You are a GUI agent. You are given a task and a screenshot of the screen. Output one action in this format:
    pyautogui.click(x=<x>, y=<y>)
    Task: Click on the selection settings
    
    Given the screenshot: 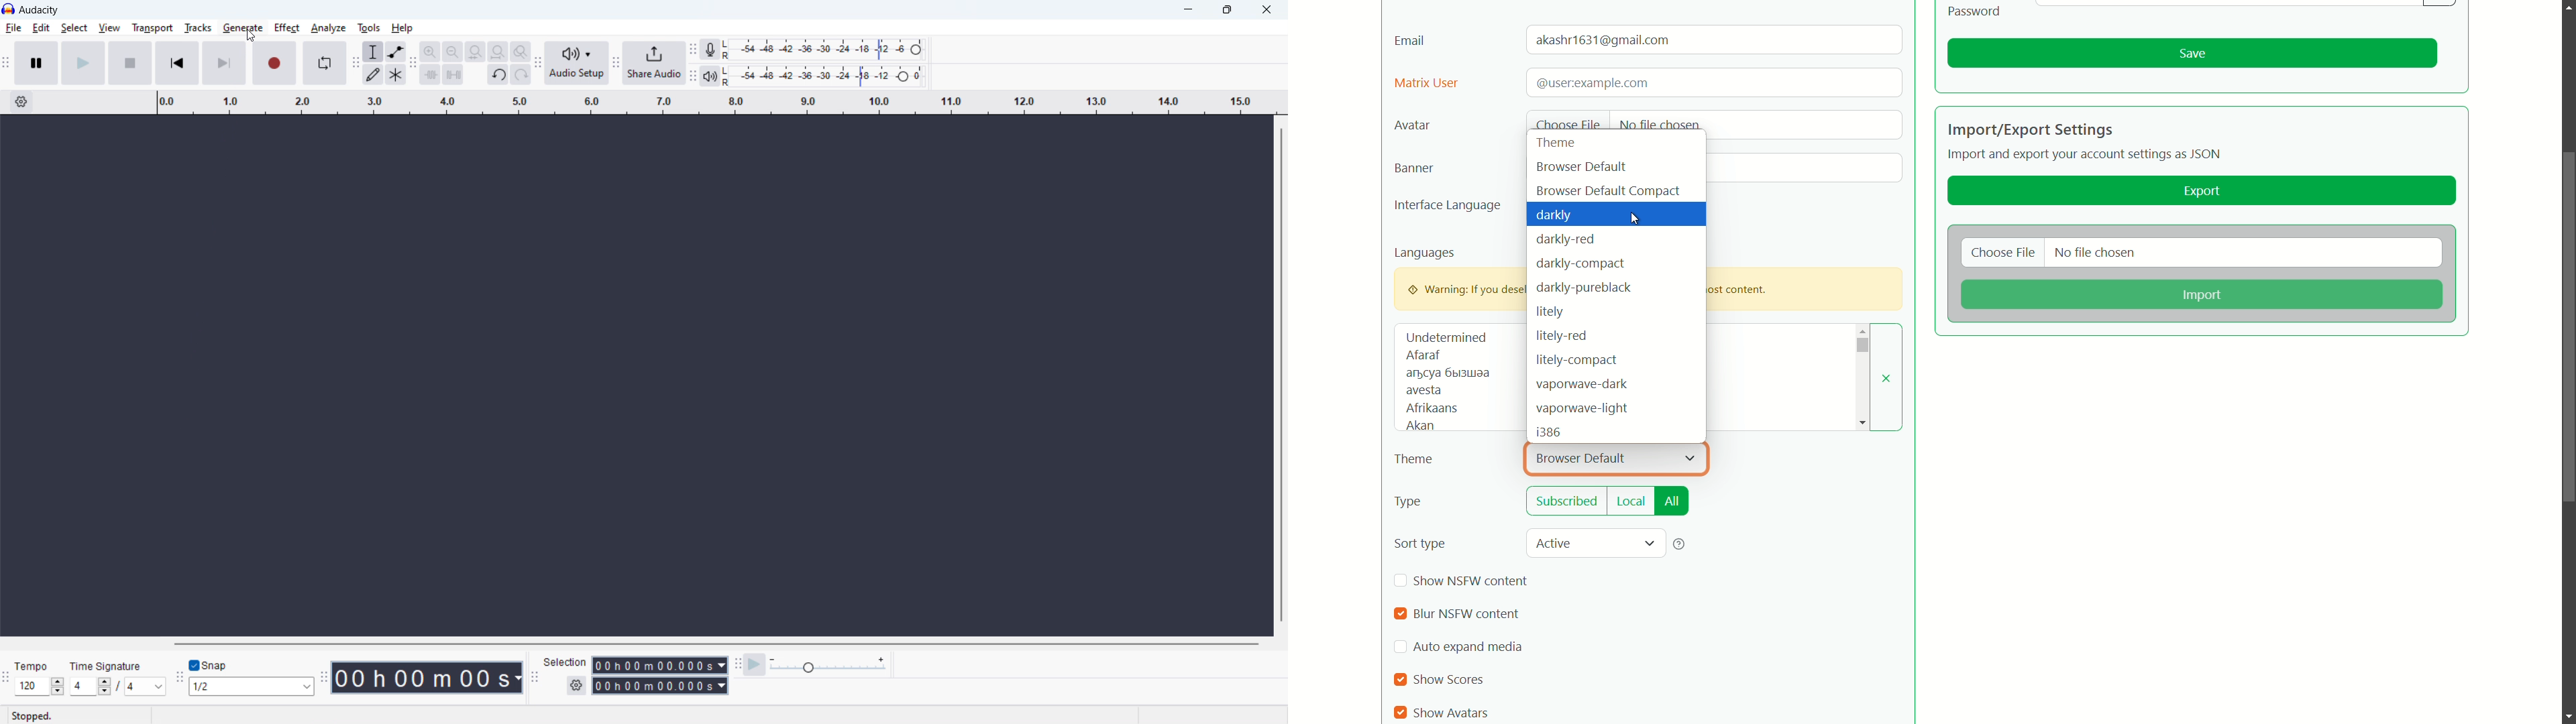 What is the action you would take?
    pyautogui.click(x=576, y=686)
    